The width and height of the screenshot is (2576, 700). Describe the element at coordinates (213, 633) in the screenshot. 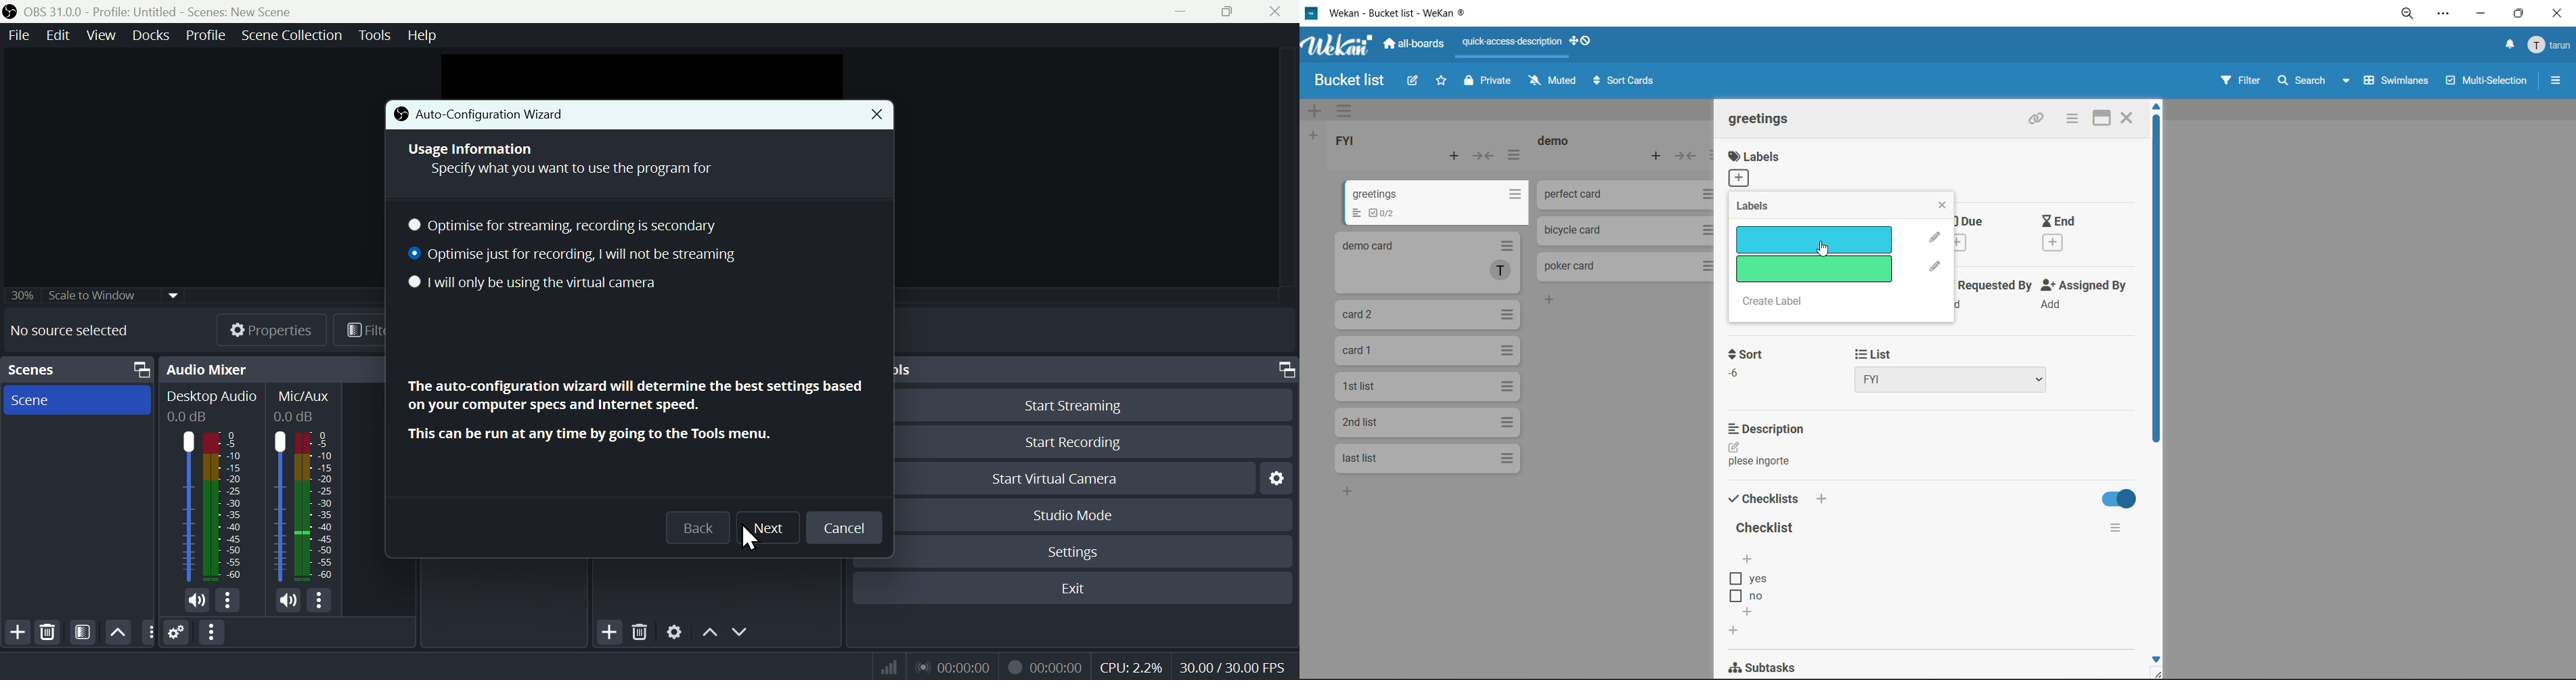

I see `Option` at that location.